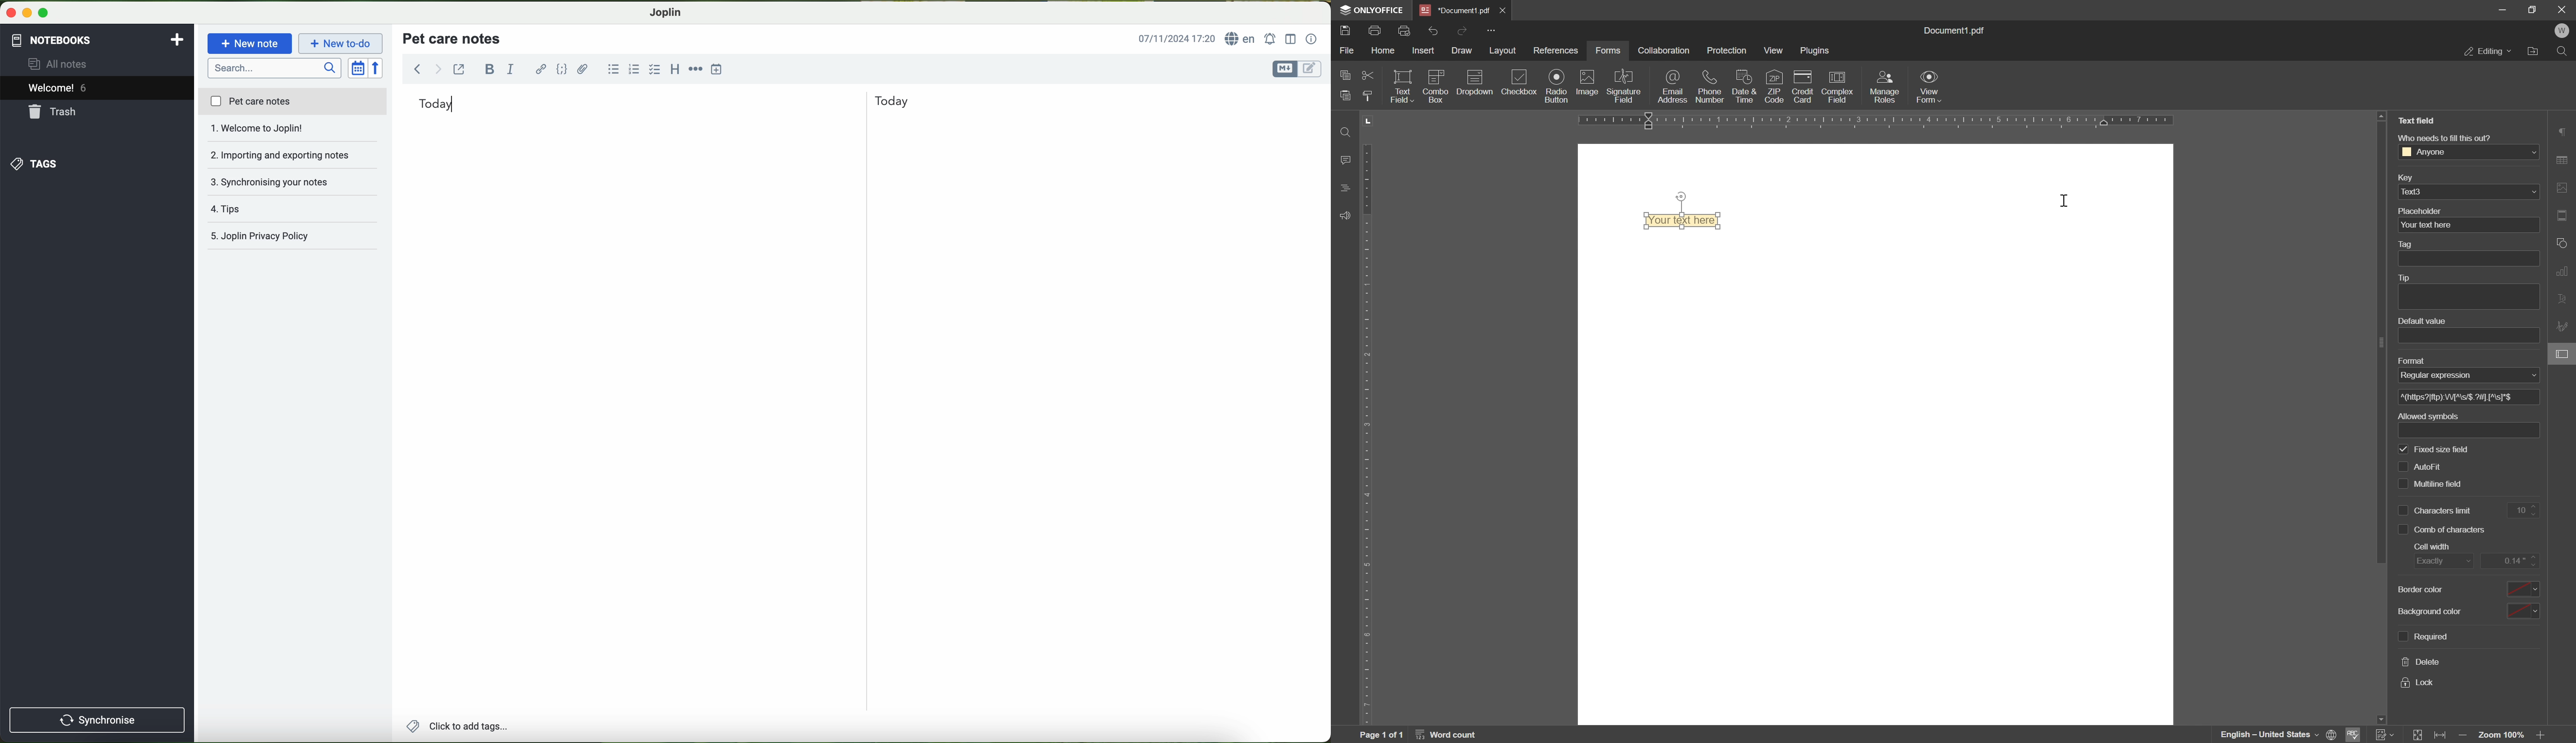 Image resolution: width=2576 pixels, height=756 pixels. Describe the element at coordinates (2403, 178) in the screenshot. I see `key` at that location.